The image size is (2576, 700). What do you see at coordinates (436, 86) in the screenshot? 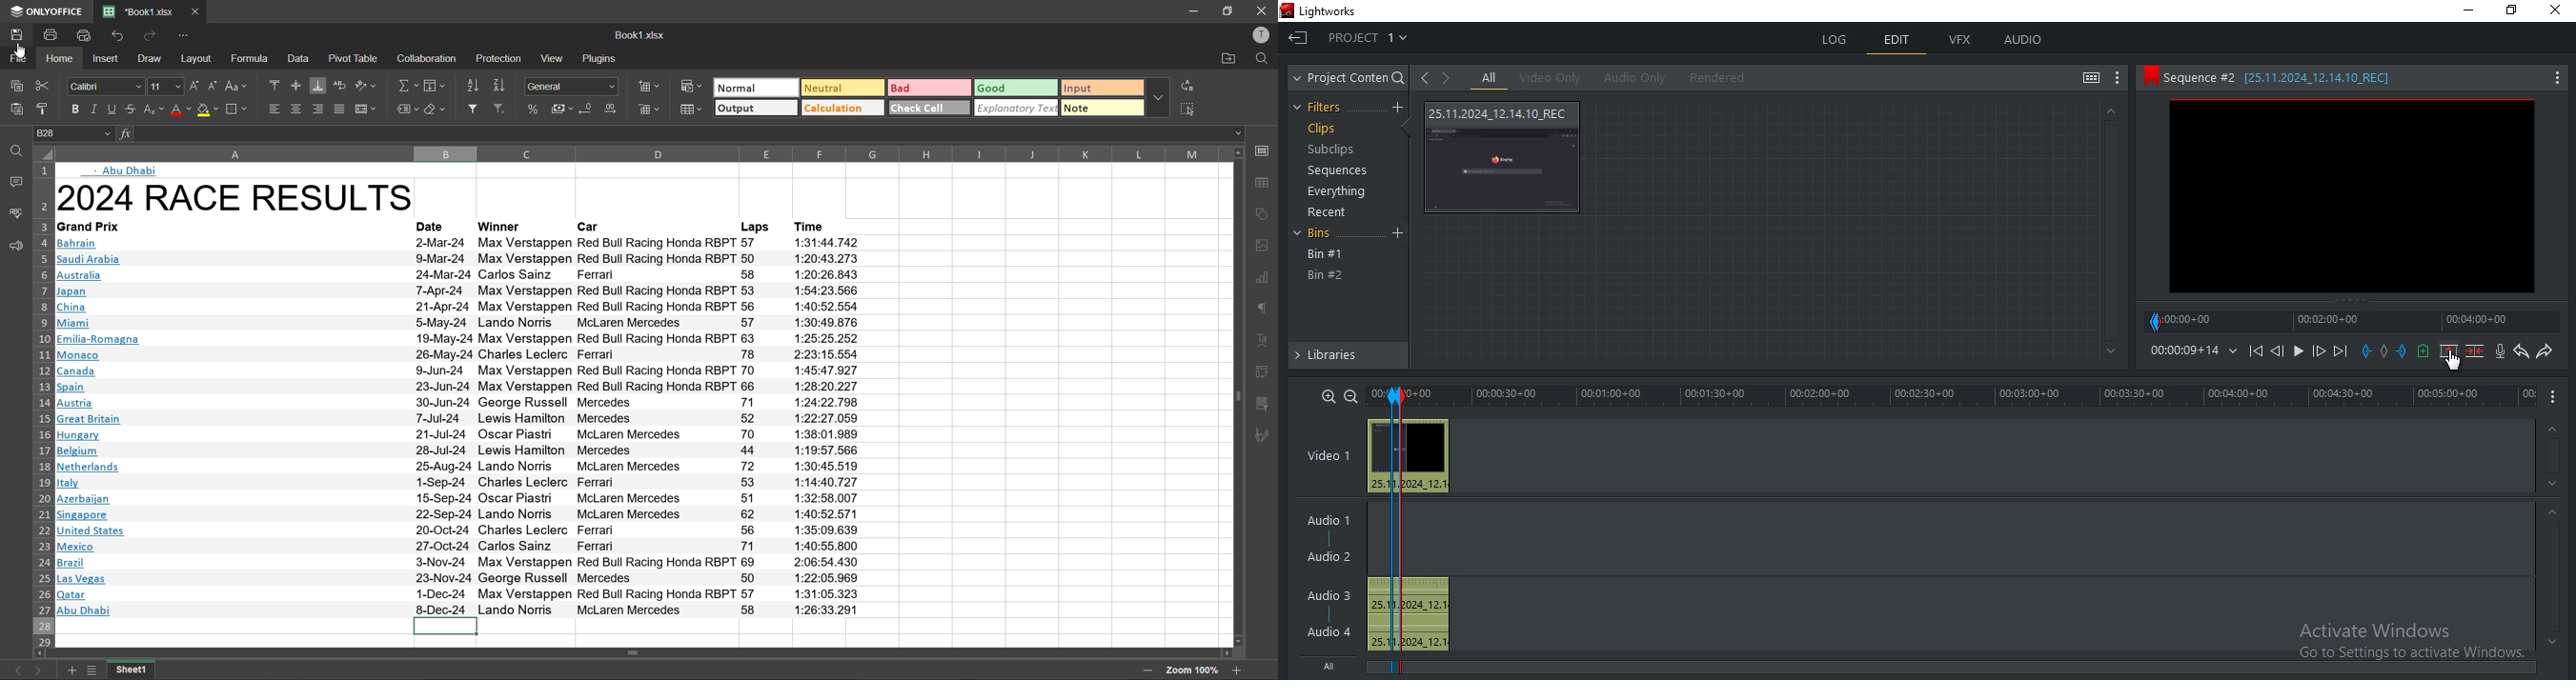
I see `field` at bounding box center [436, 86].